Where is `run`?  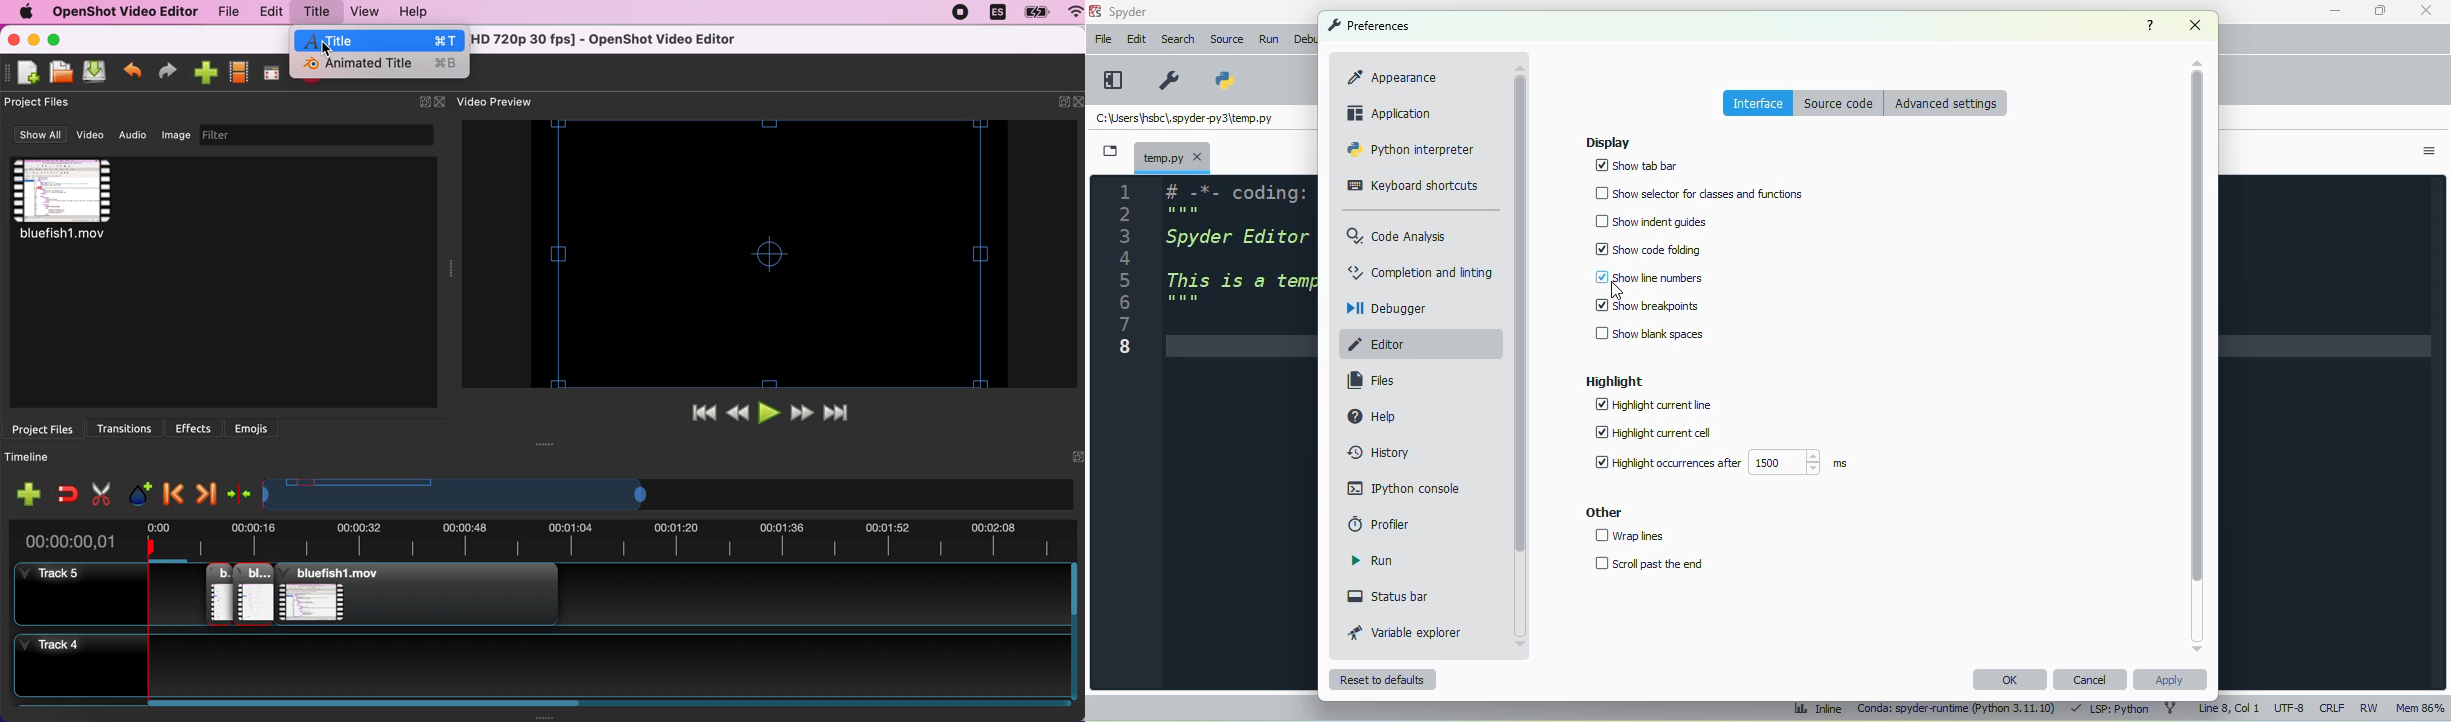
run is located at coordinates (1373, 561).